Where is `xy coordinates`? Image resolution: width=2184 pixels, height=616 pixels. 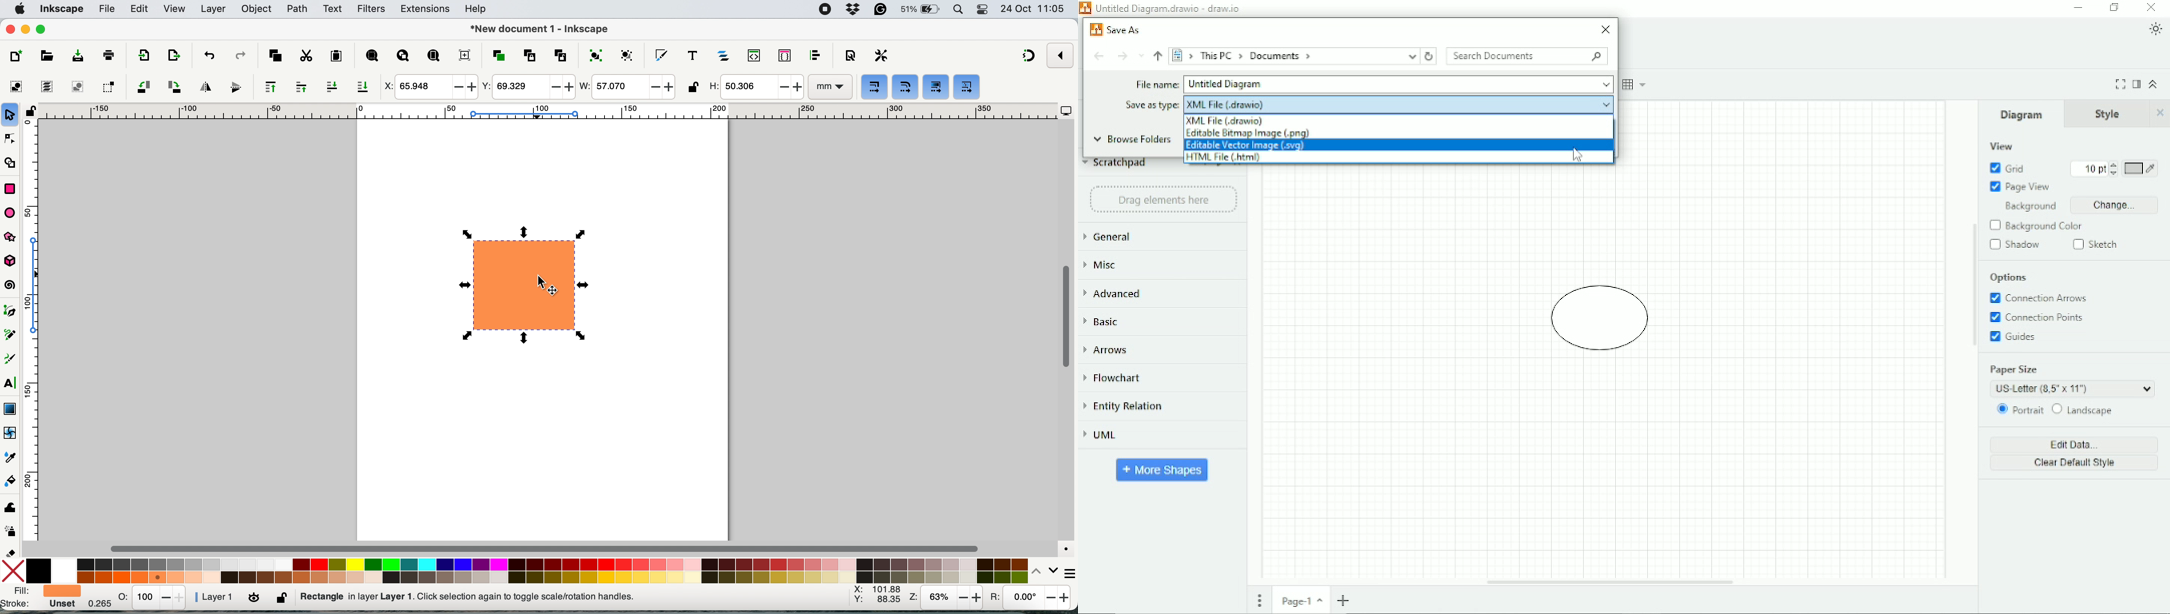 xy coordinates is located at coordinates (877, 597).